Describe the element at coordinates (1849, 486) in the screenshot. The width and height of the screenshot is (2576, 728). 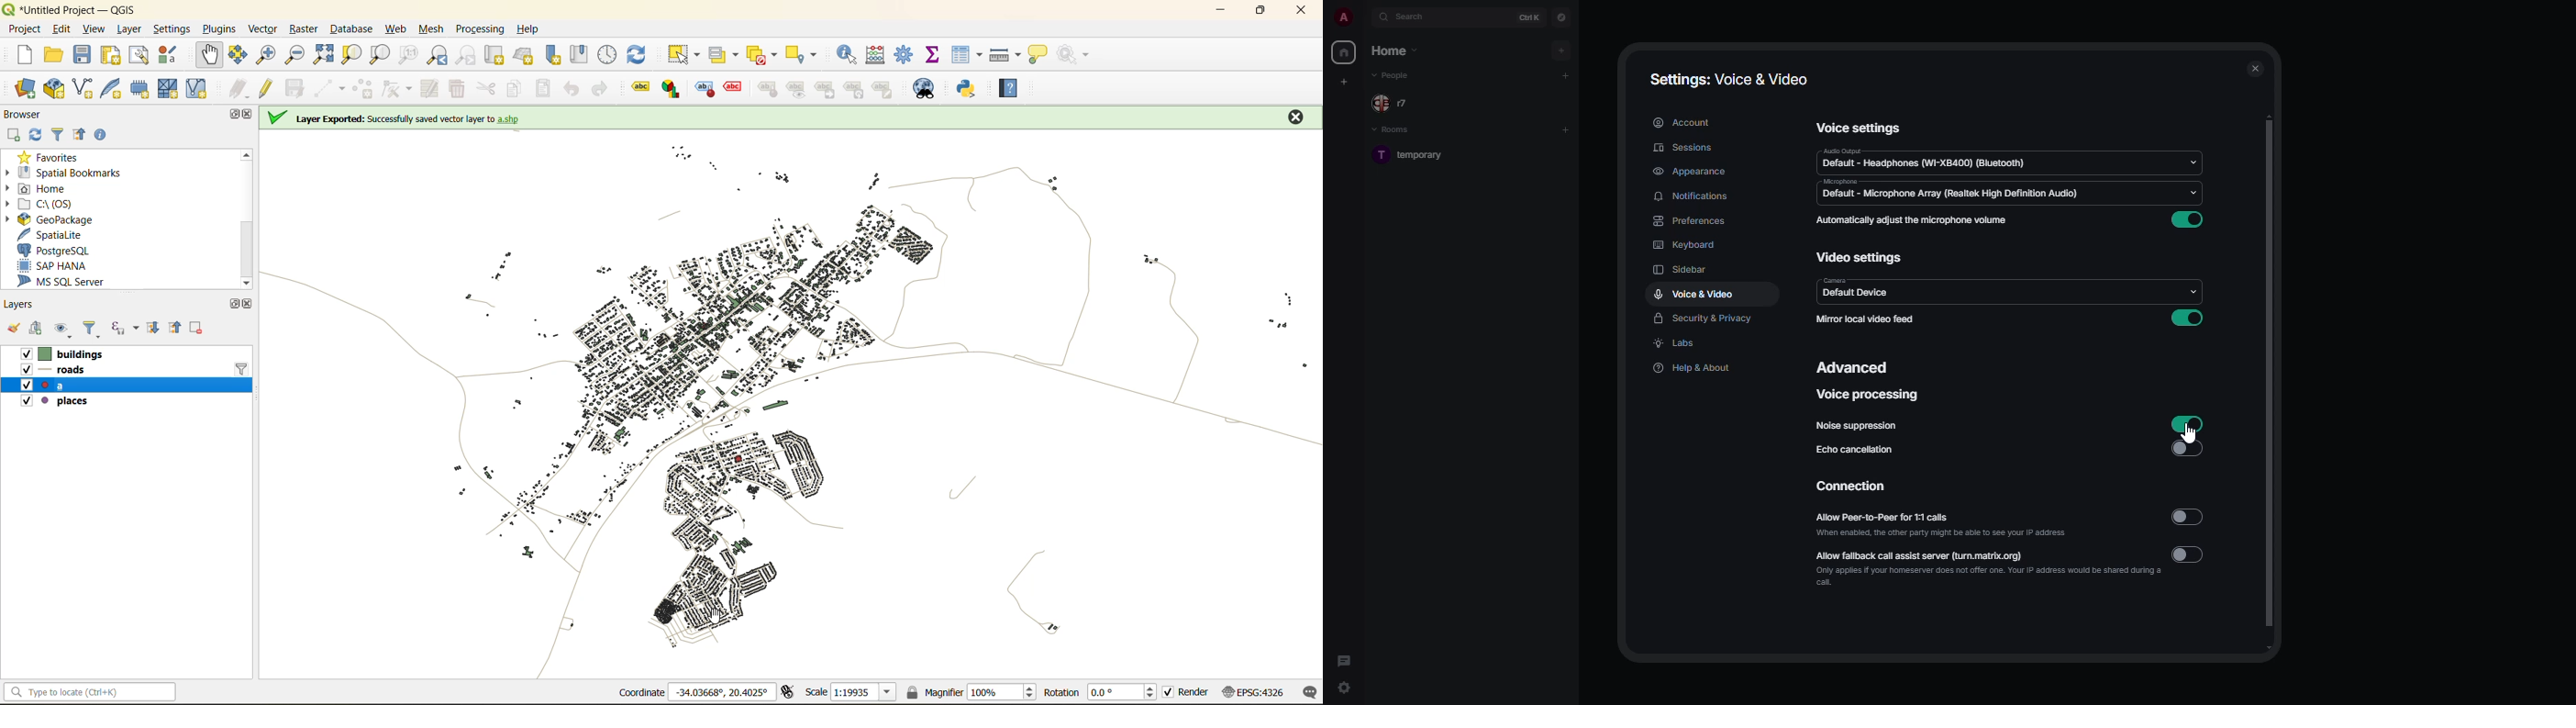
I see `connection` at that location.